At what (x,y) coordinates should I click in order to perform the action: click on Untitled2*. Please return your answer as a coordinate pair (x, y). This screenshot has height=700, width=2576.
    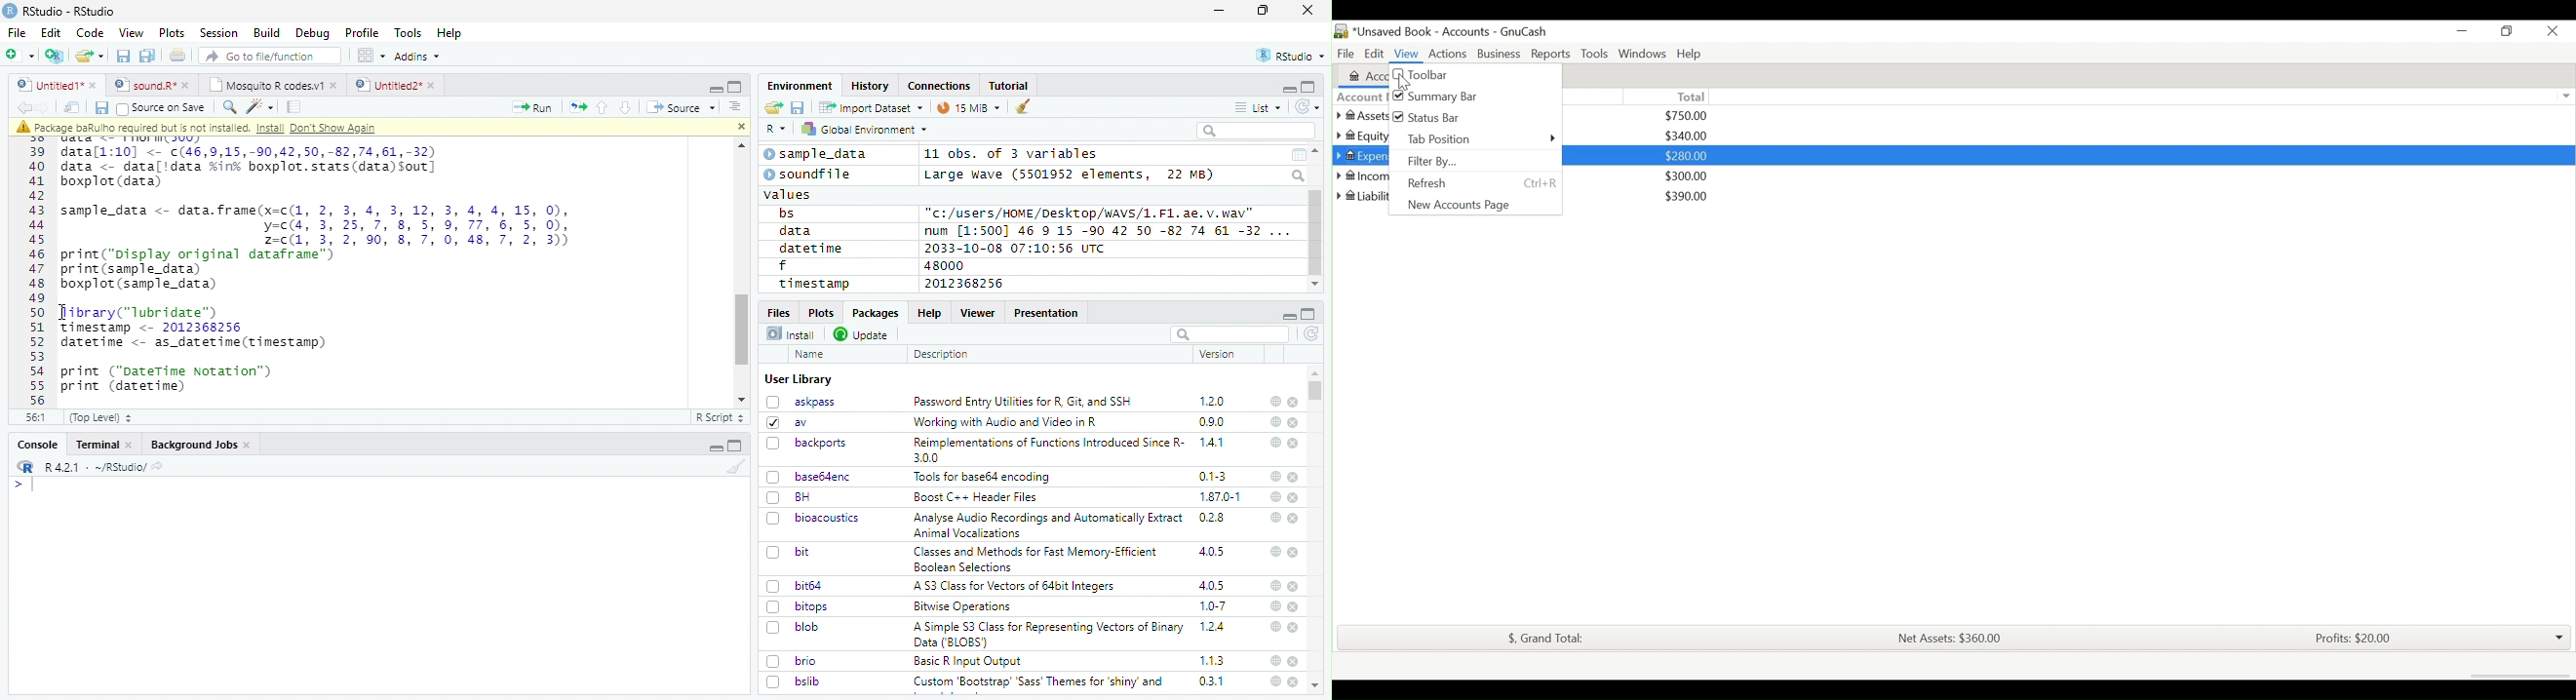
    Looking at the image, I should click on (399, 86).